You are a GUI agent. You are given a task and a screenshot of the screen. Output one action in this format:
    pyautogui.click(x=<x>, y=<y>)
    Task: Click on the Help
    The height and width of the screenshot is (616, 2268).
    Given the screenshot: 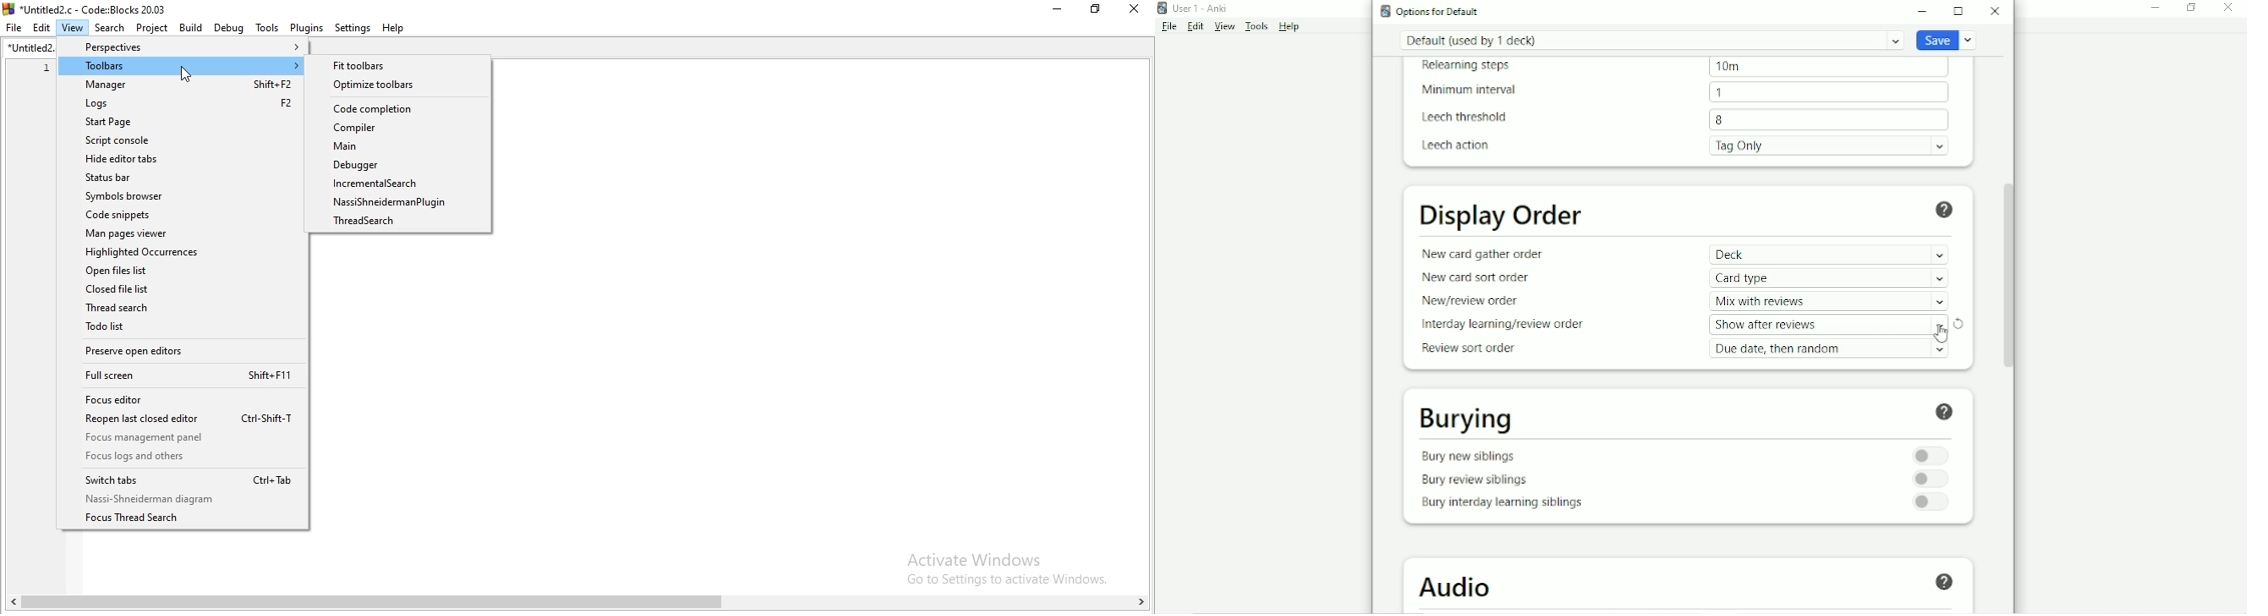 What is the action you would take?
    pyautogui.click(x=1942, y=583)
    